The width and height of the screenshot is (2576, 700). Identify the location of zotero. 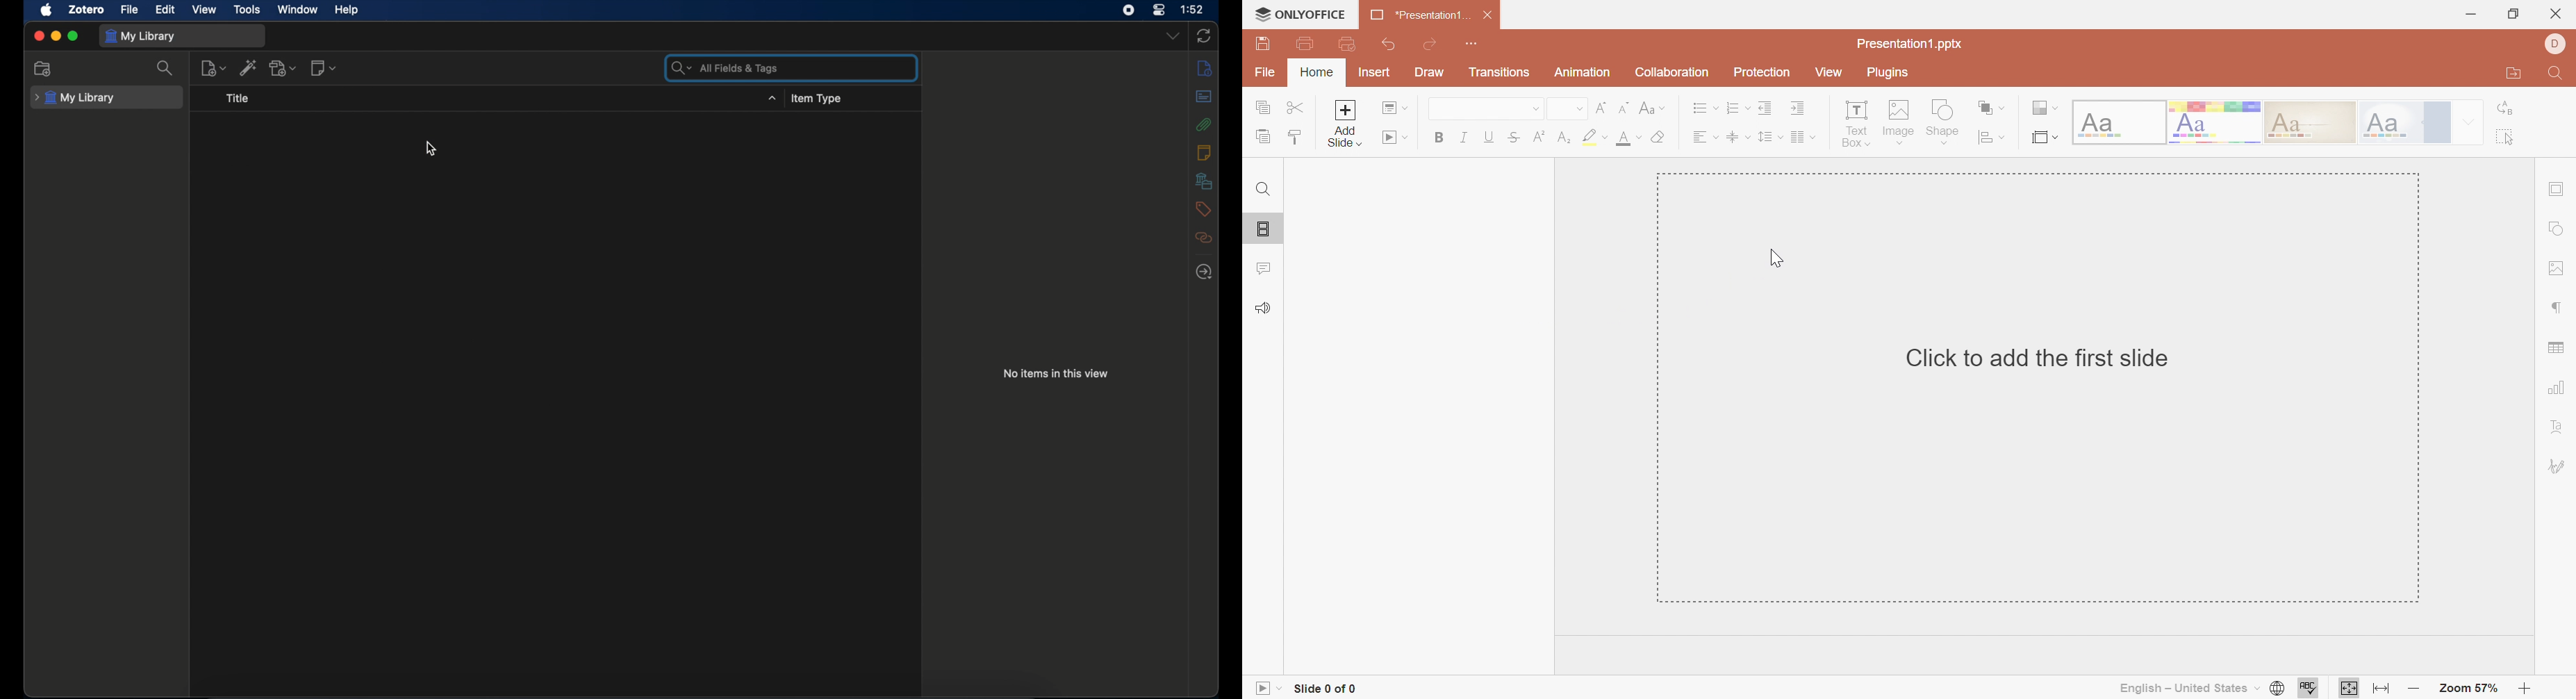
(88, 10).